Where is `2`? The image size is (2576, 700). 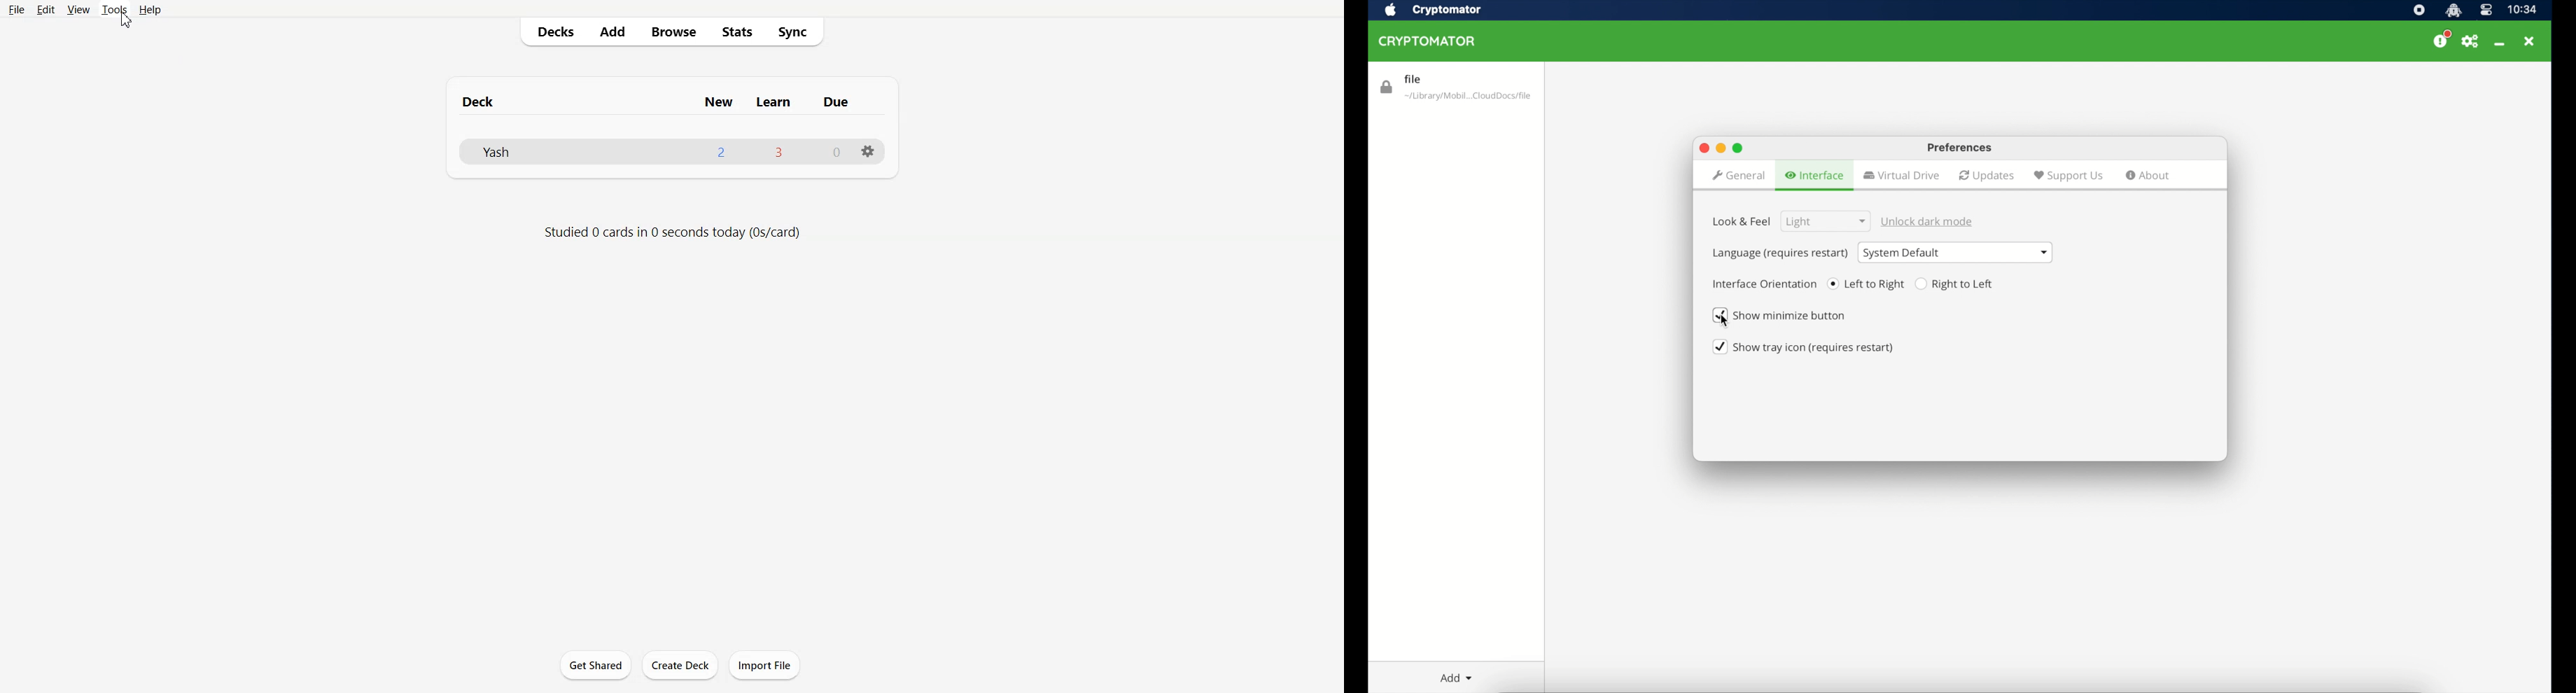 2 is located at coordinates (721, 152).